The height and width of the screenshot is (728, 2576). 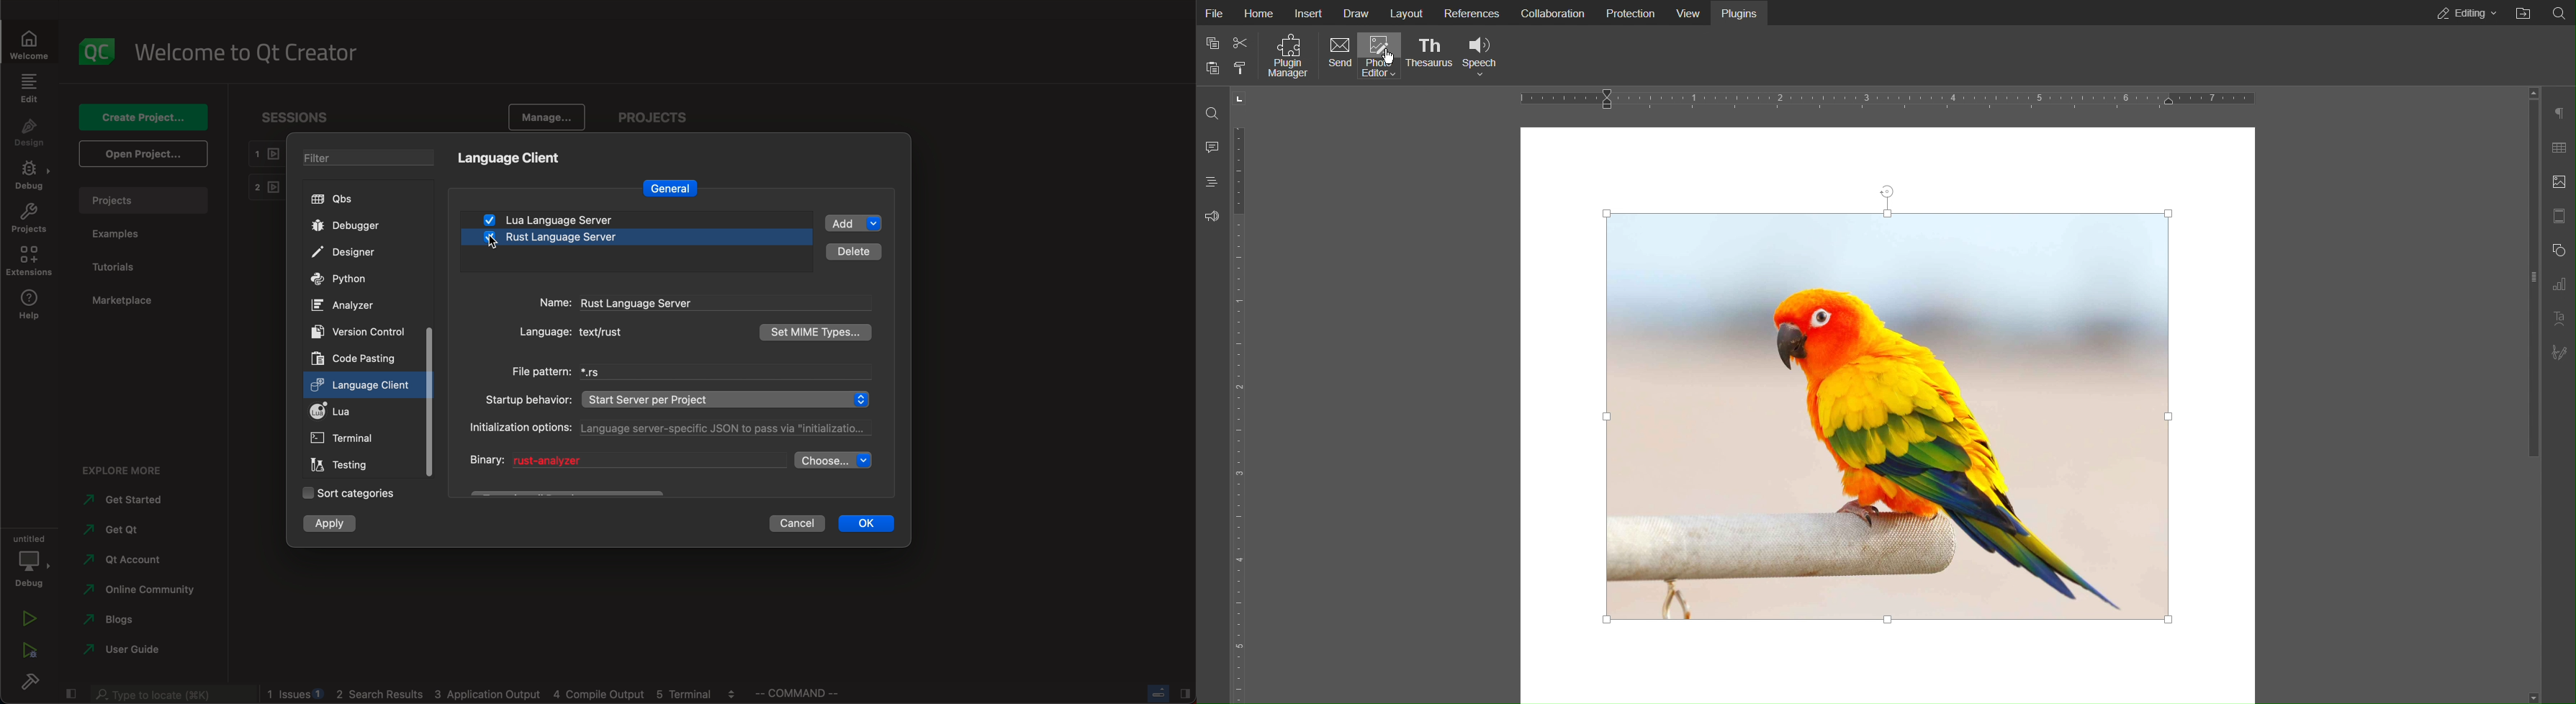 I want to click on Search, so click(x=1213, y=109).